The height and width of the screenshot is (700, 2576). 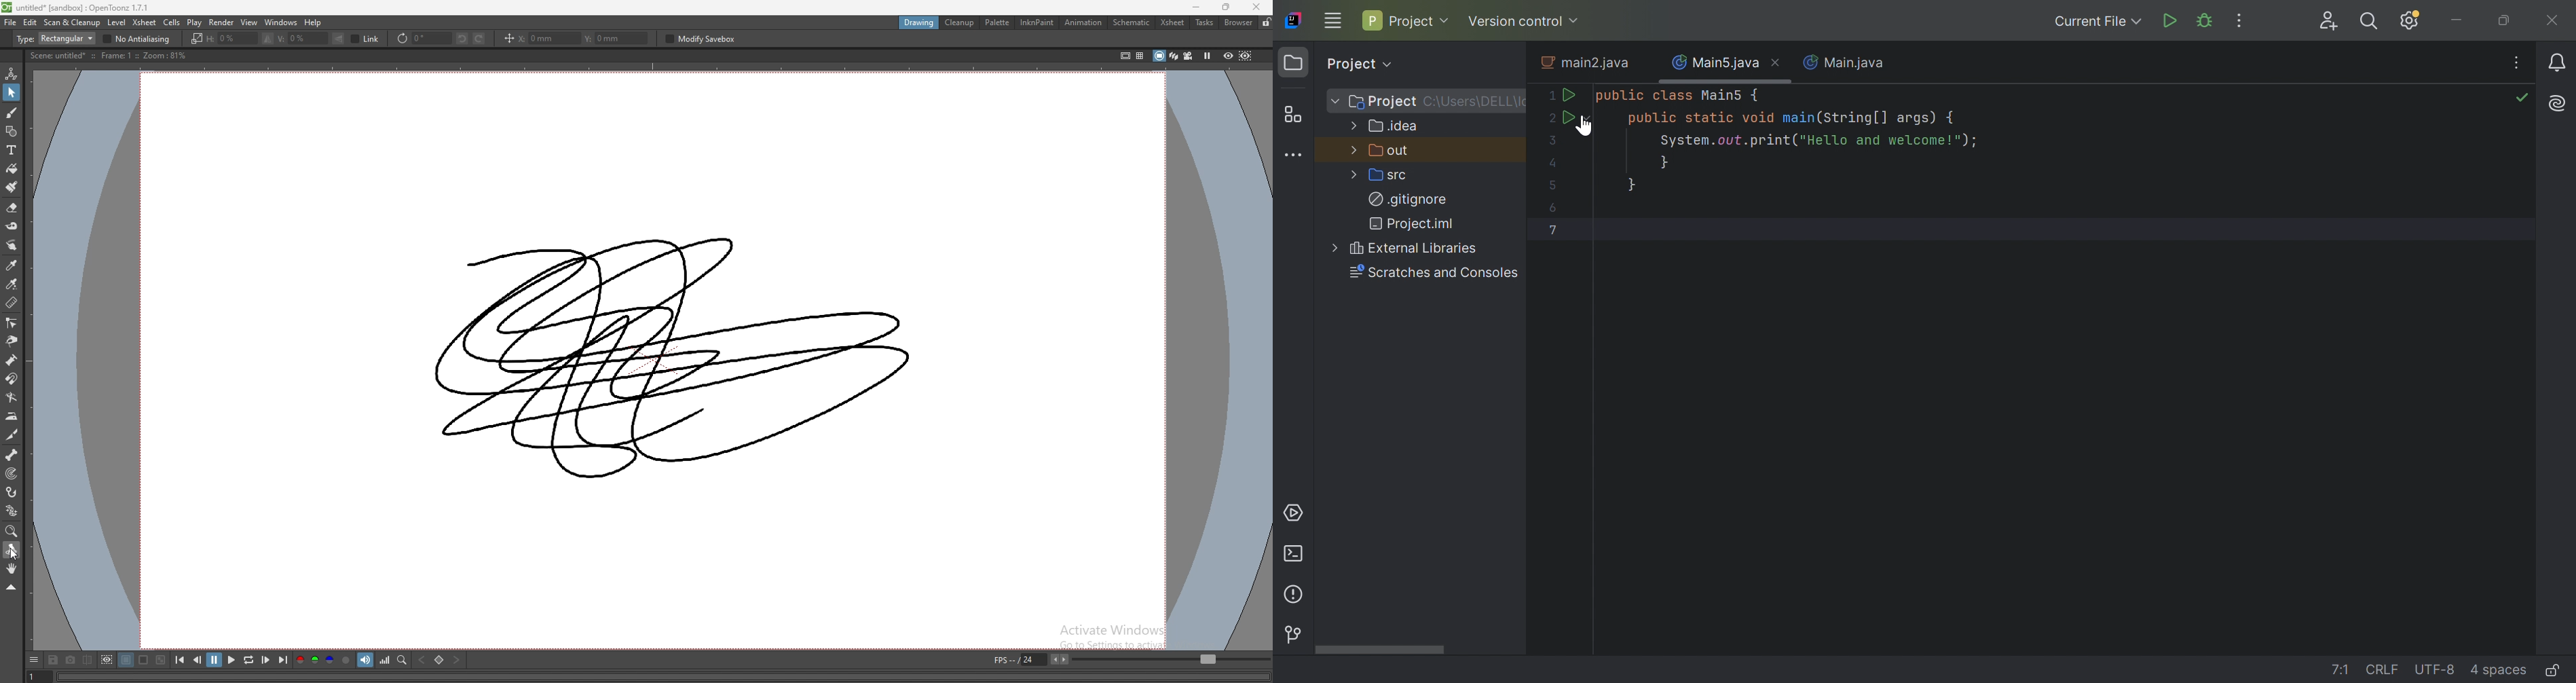 I want to click on Services, so click(x=1294, y=512).